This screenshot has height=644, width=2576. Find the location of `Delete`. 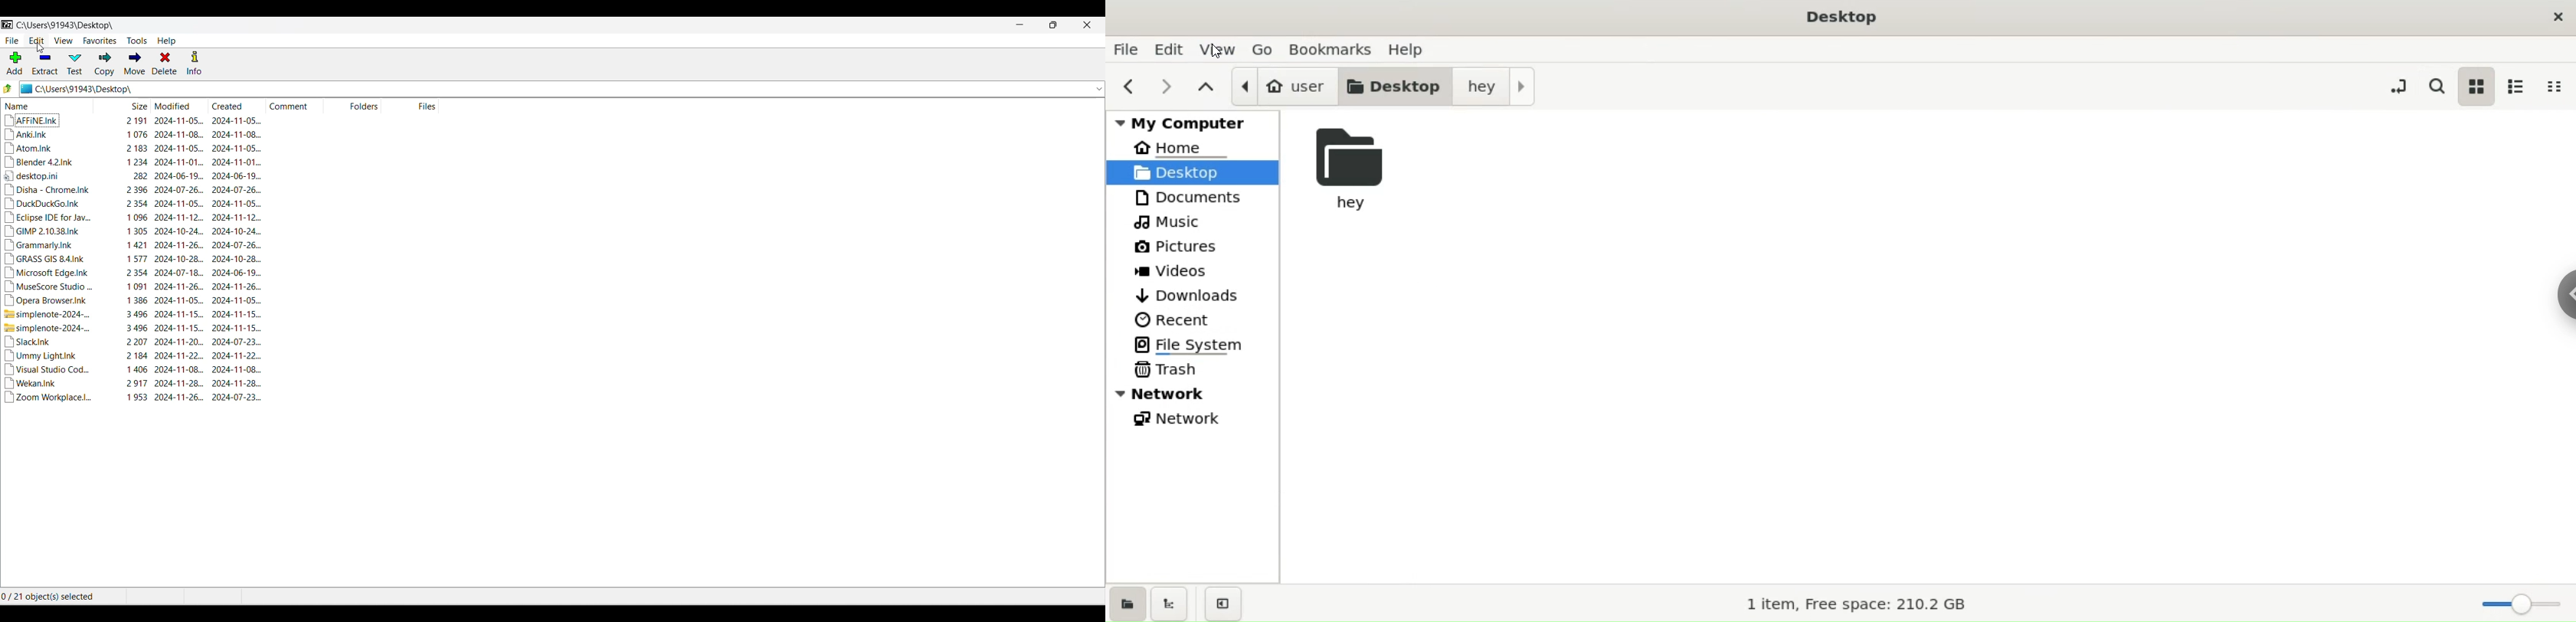

Delete is located at coordinates (165, 63).